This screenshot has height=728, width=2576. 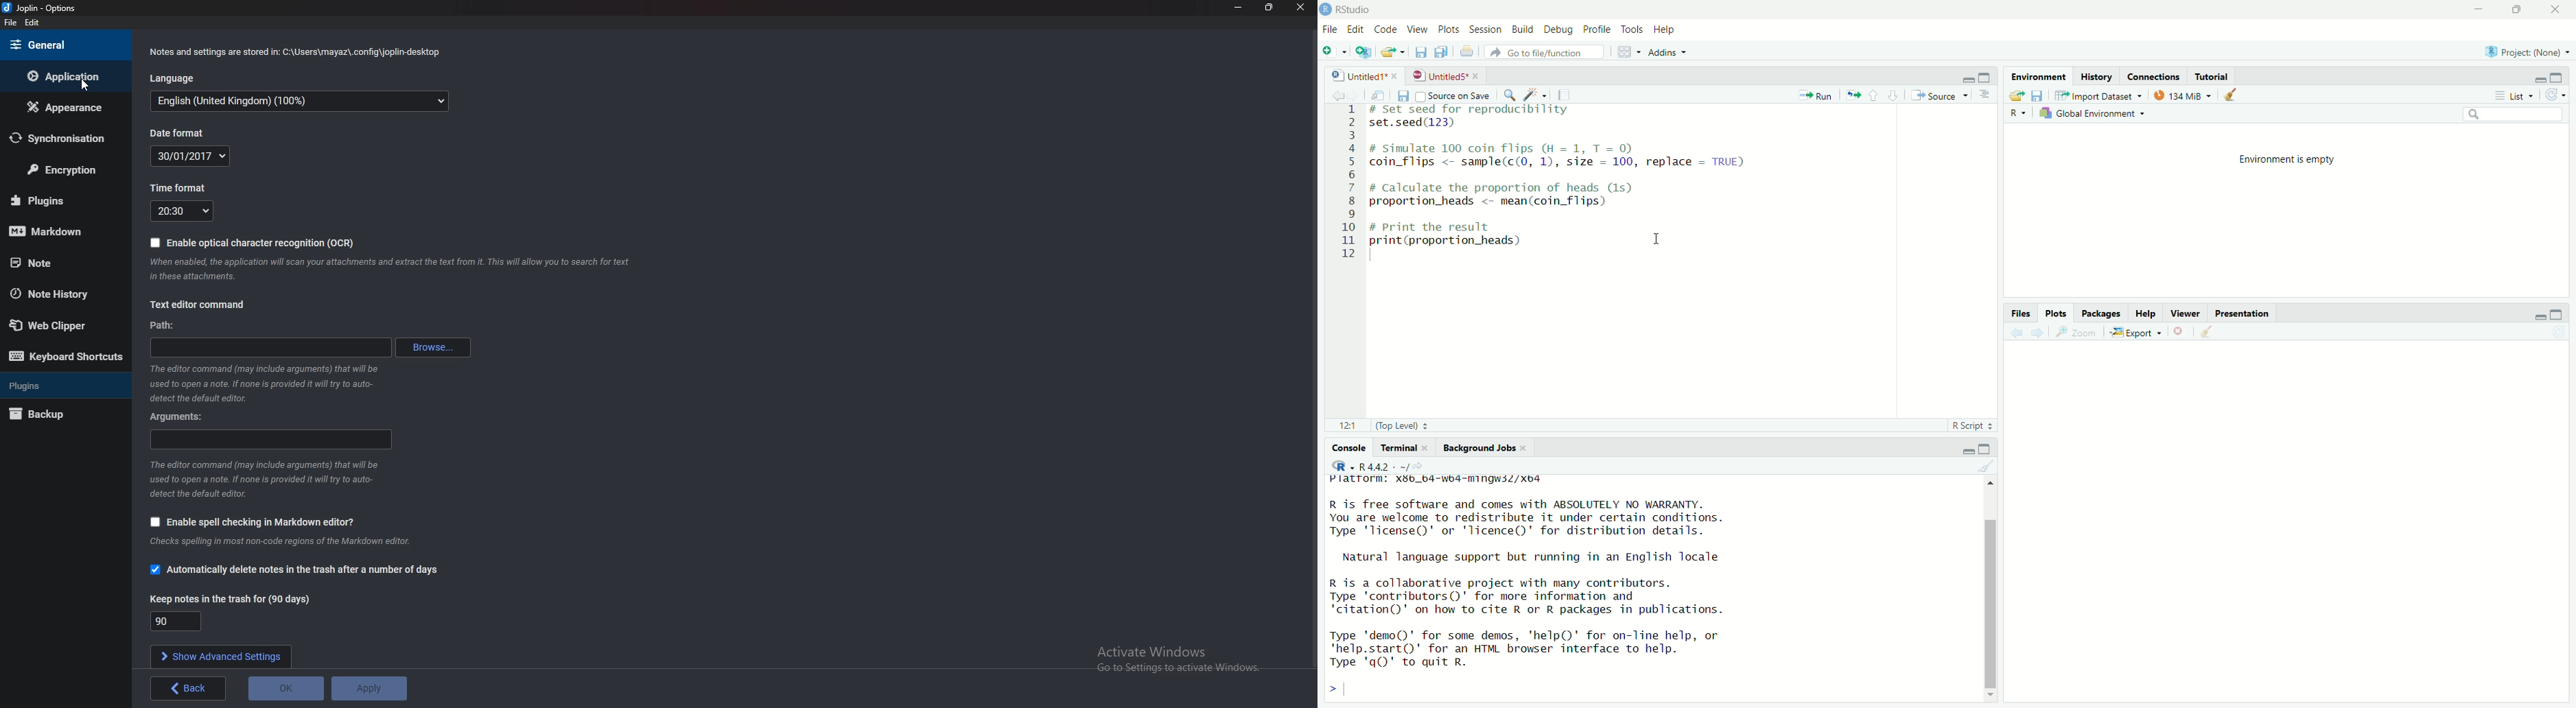 What do you see at coordinates (2187, 313) in the screenshot?
I see `Viewer` at bounding box center [2187, 313].